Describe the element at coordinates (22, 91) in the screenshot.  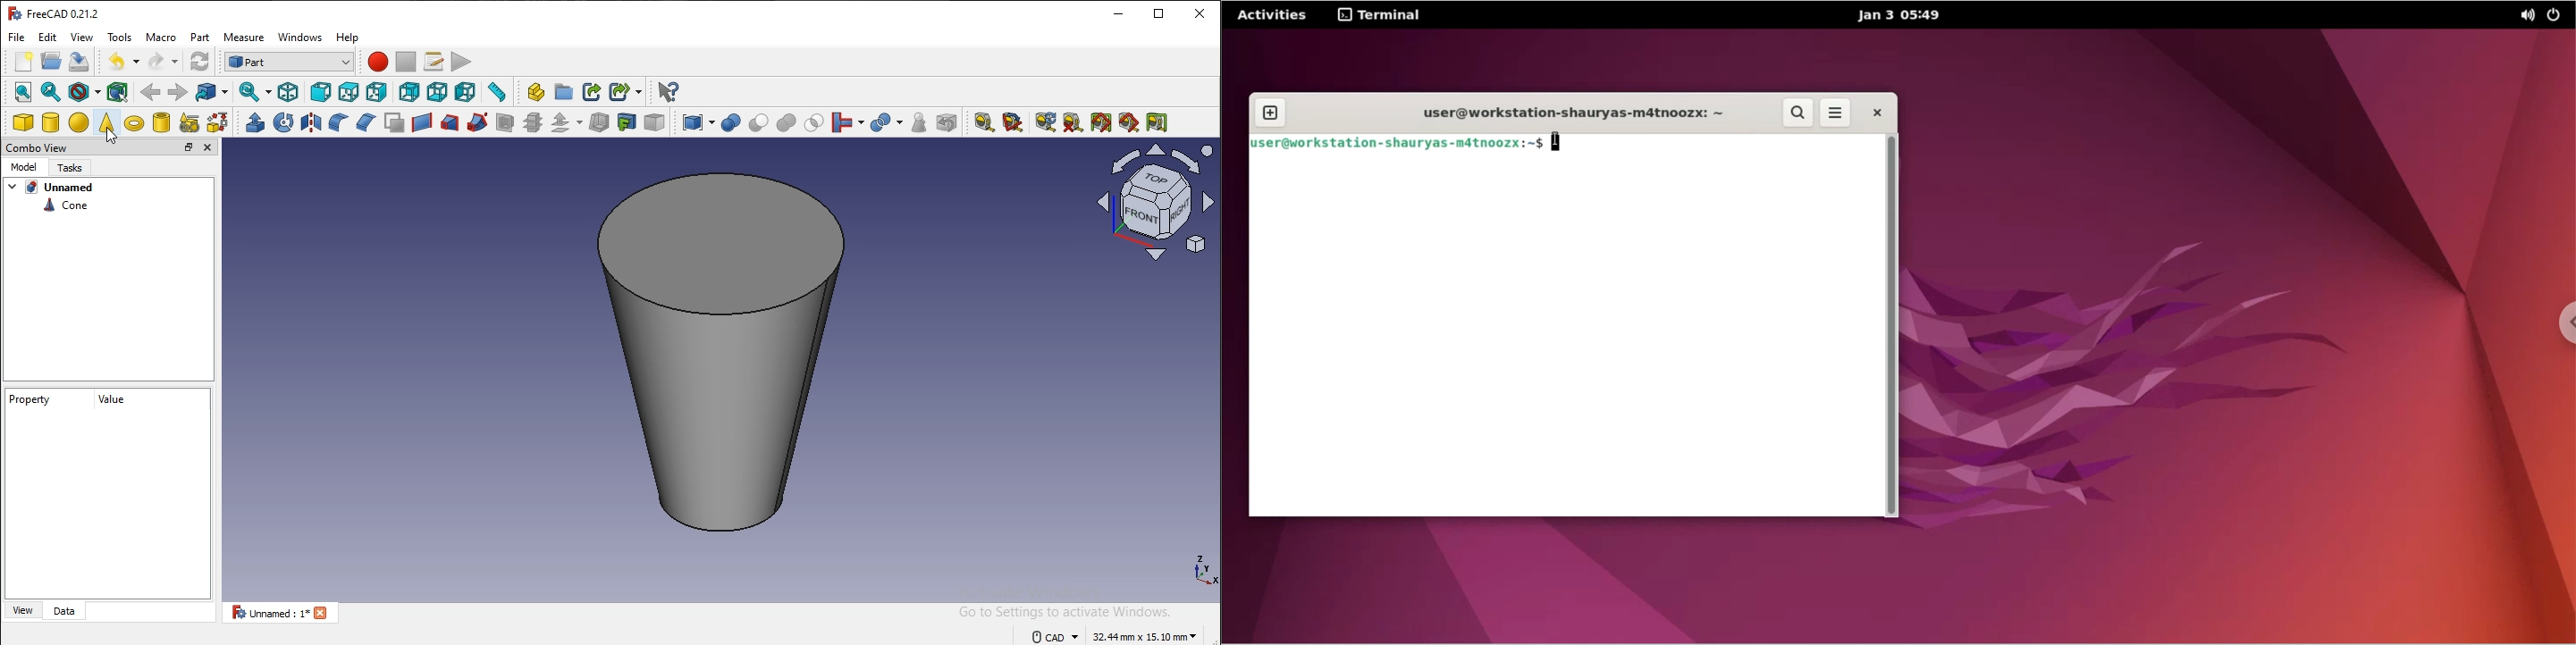
I see `fit all ` at that location.